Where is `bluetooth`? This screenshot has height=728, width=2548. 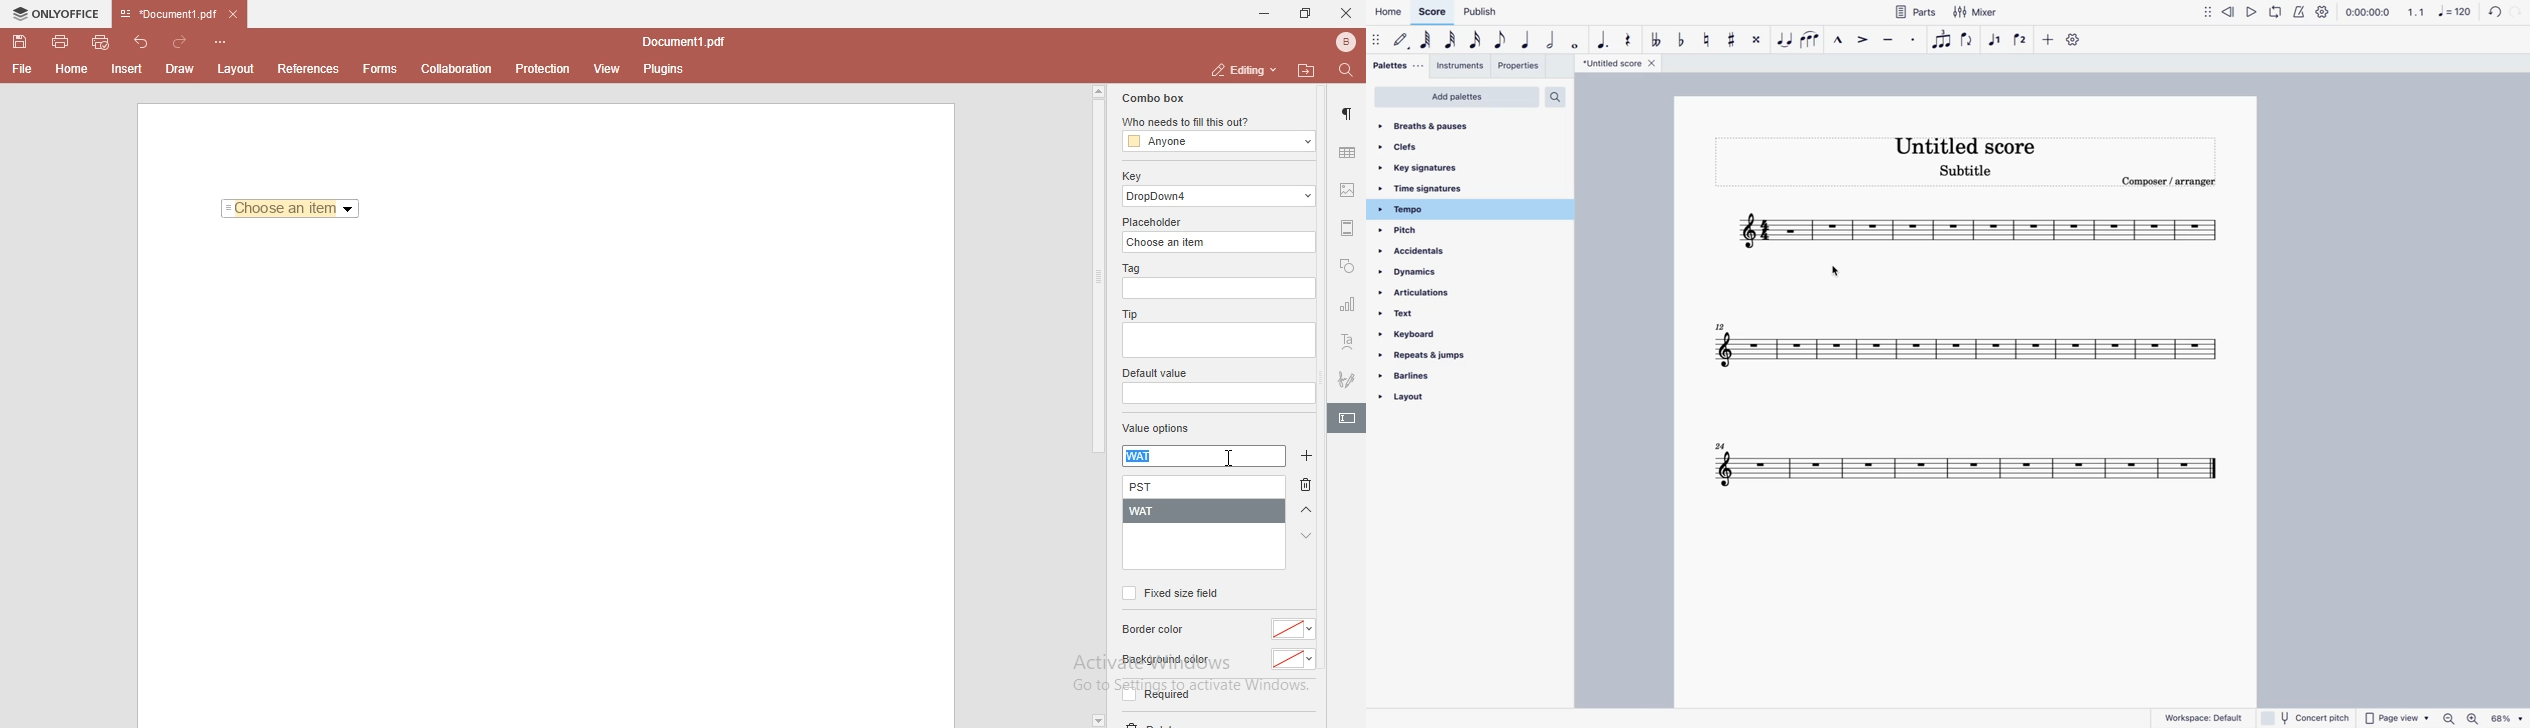 bluetooth is located at coordinates (1340, 42).